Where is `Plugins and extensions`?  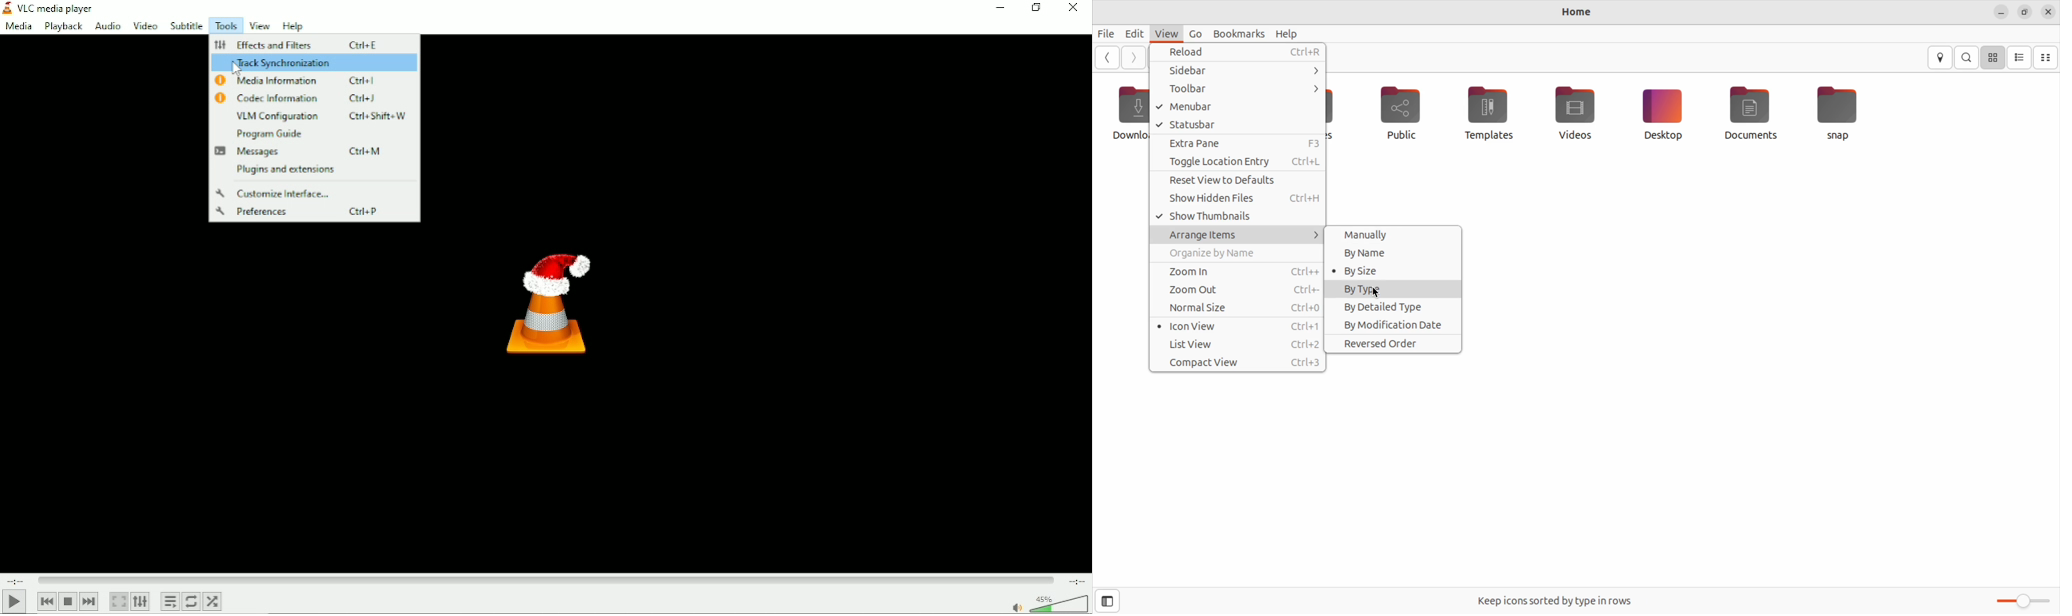 Plugins and extensions is located at coordinates (281, 171).